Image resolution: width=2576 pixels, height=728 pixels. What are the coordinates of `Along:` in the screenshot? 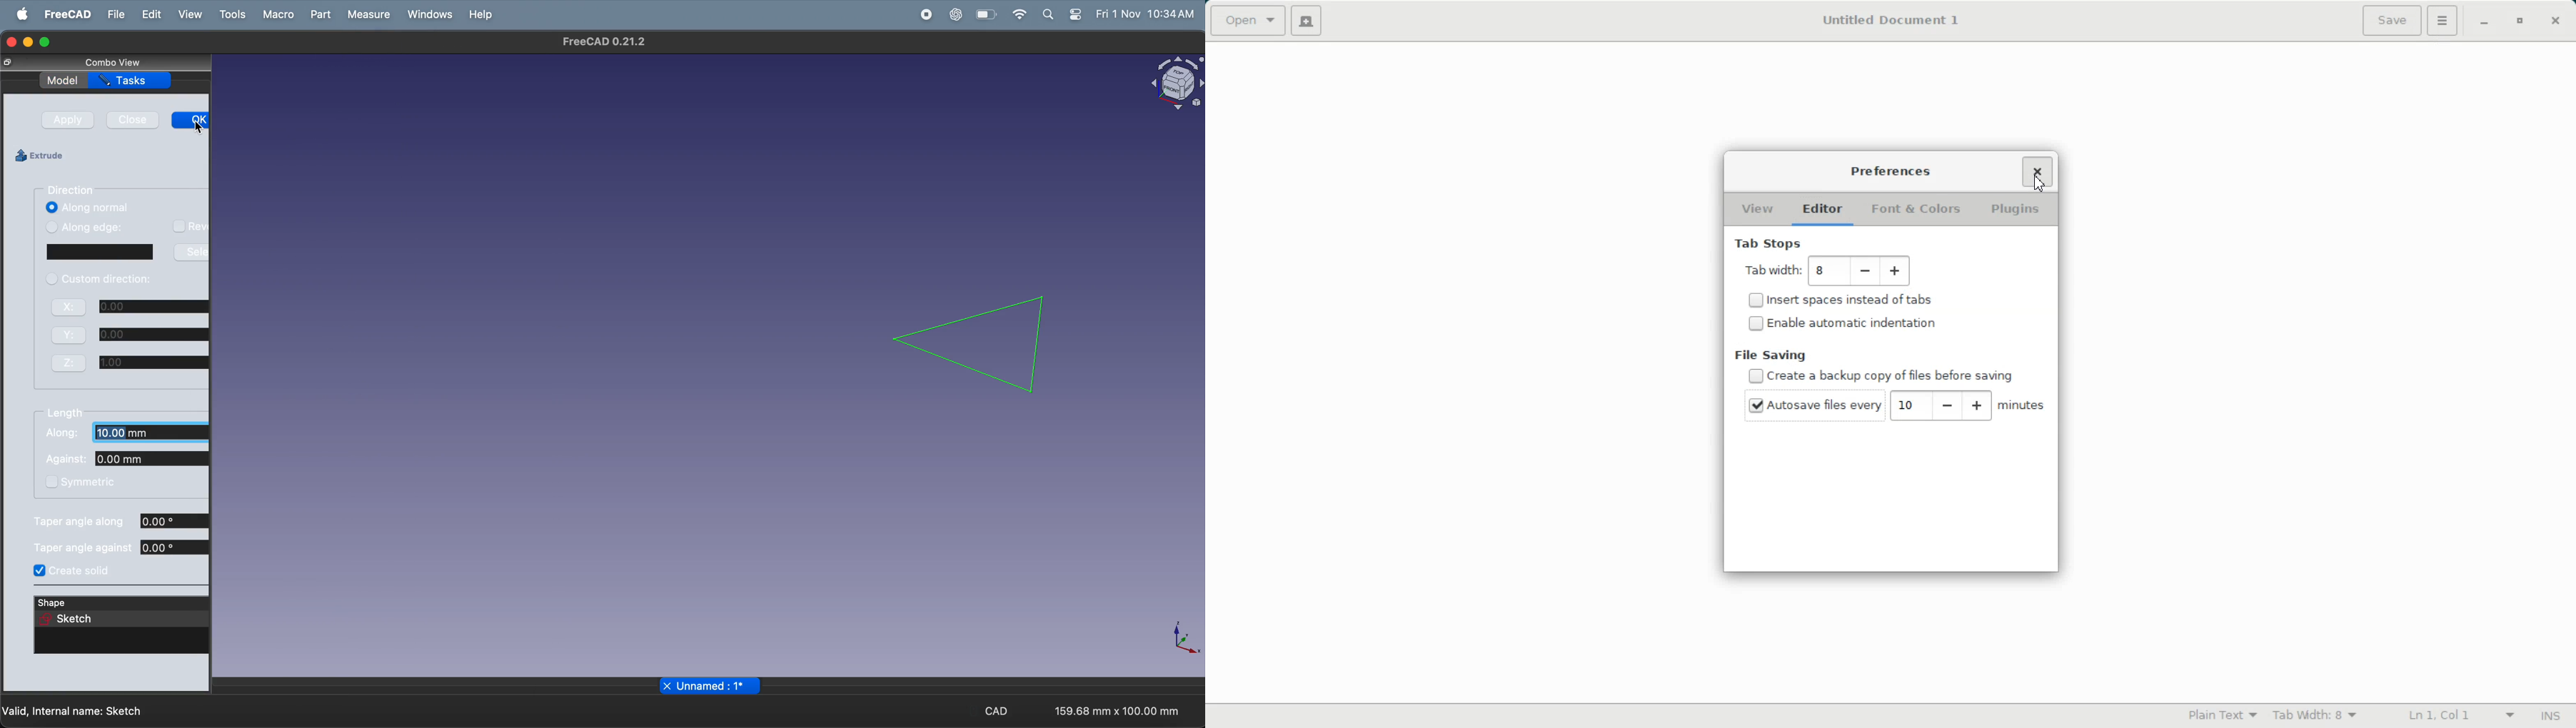 It's located at (60, 434).